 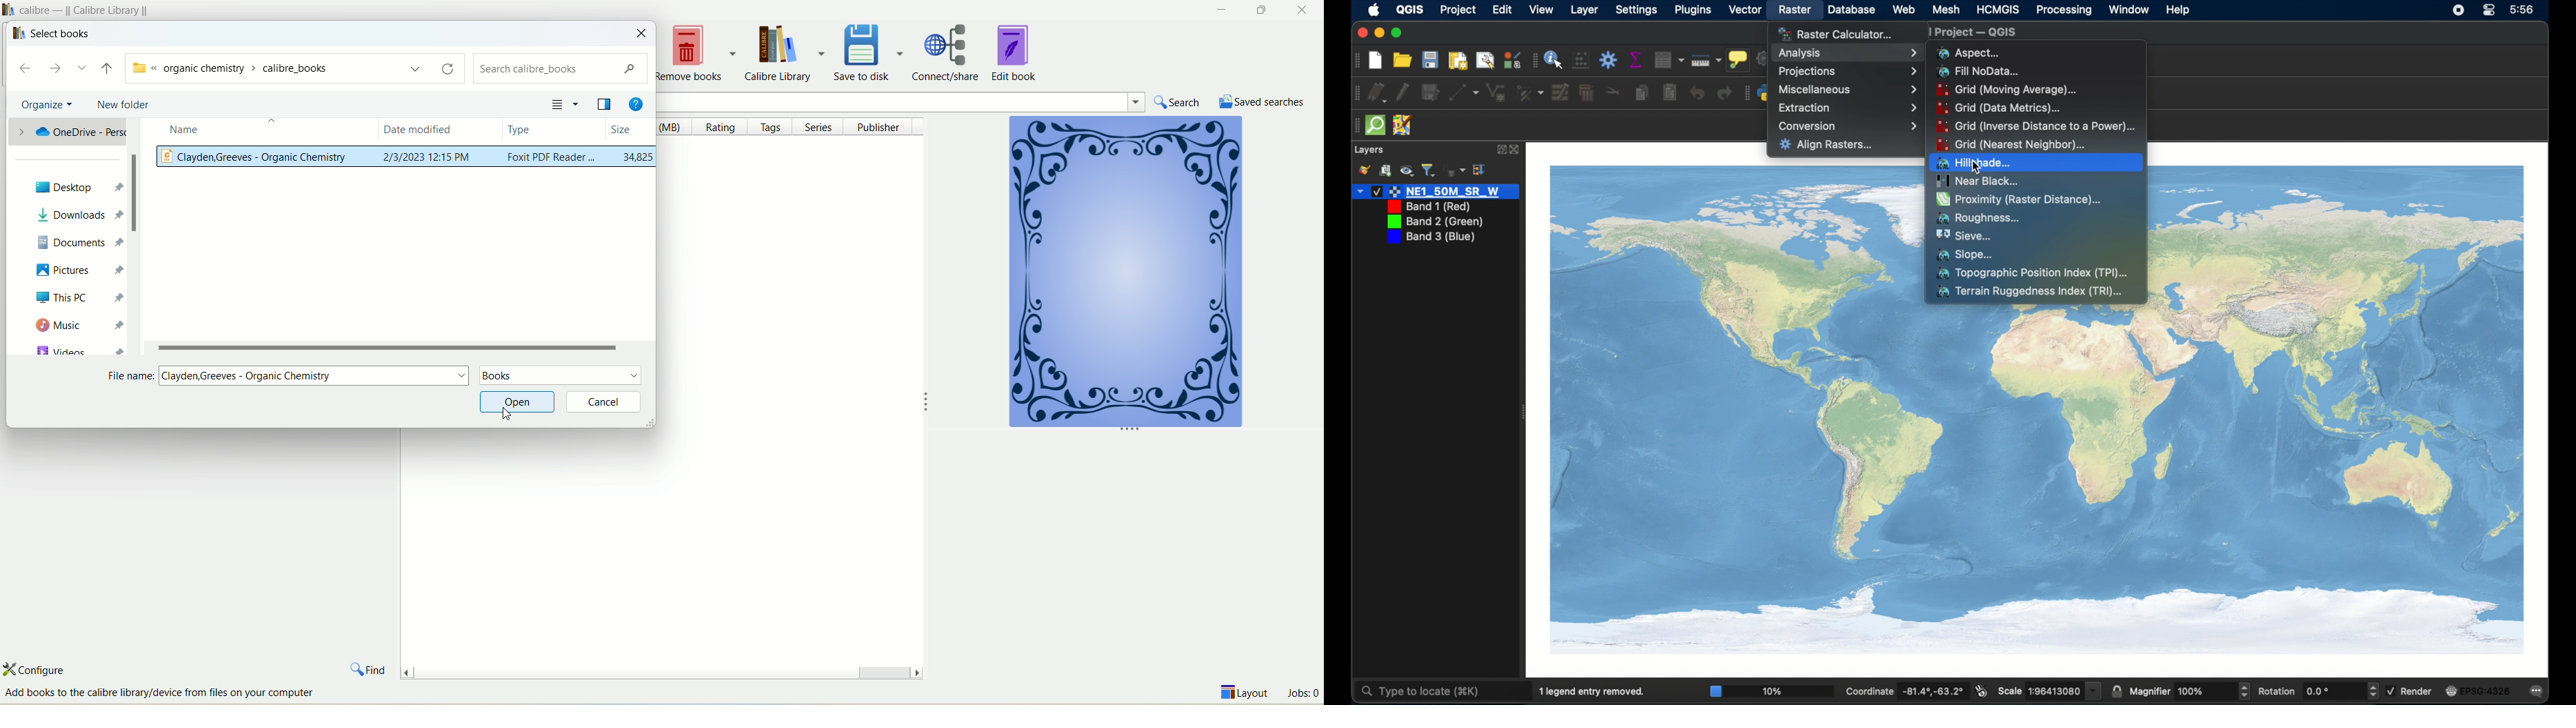 I want to click on fill nodata, so click(x=1980, y=72).